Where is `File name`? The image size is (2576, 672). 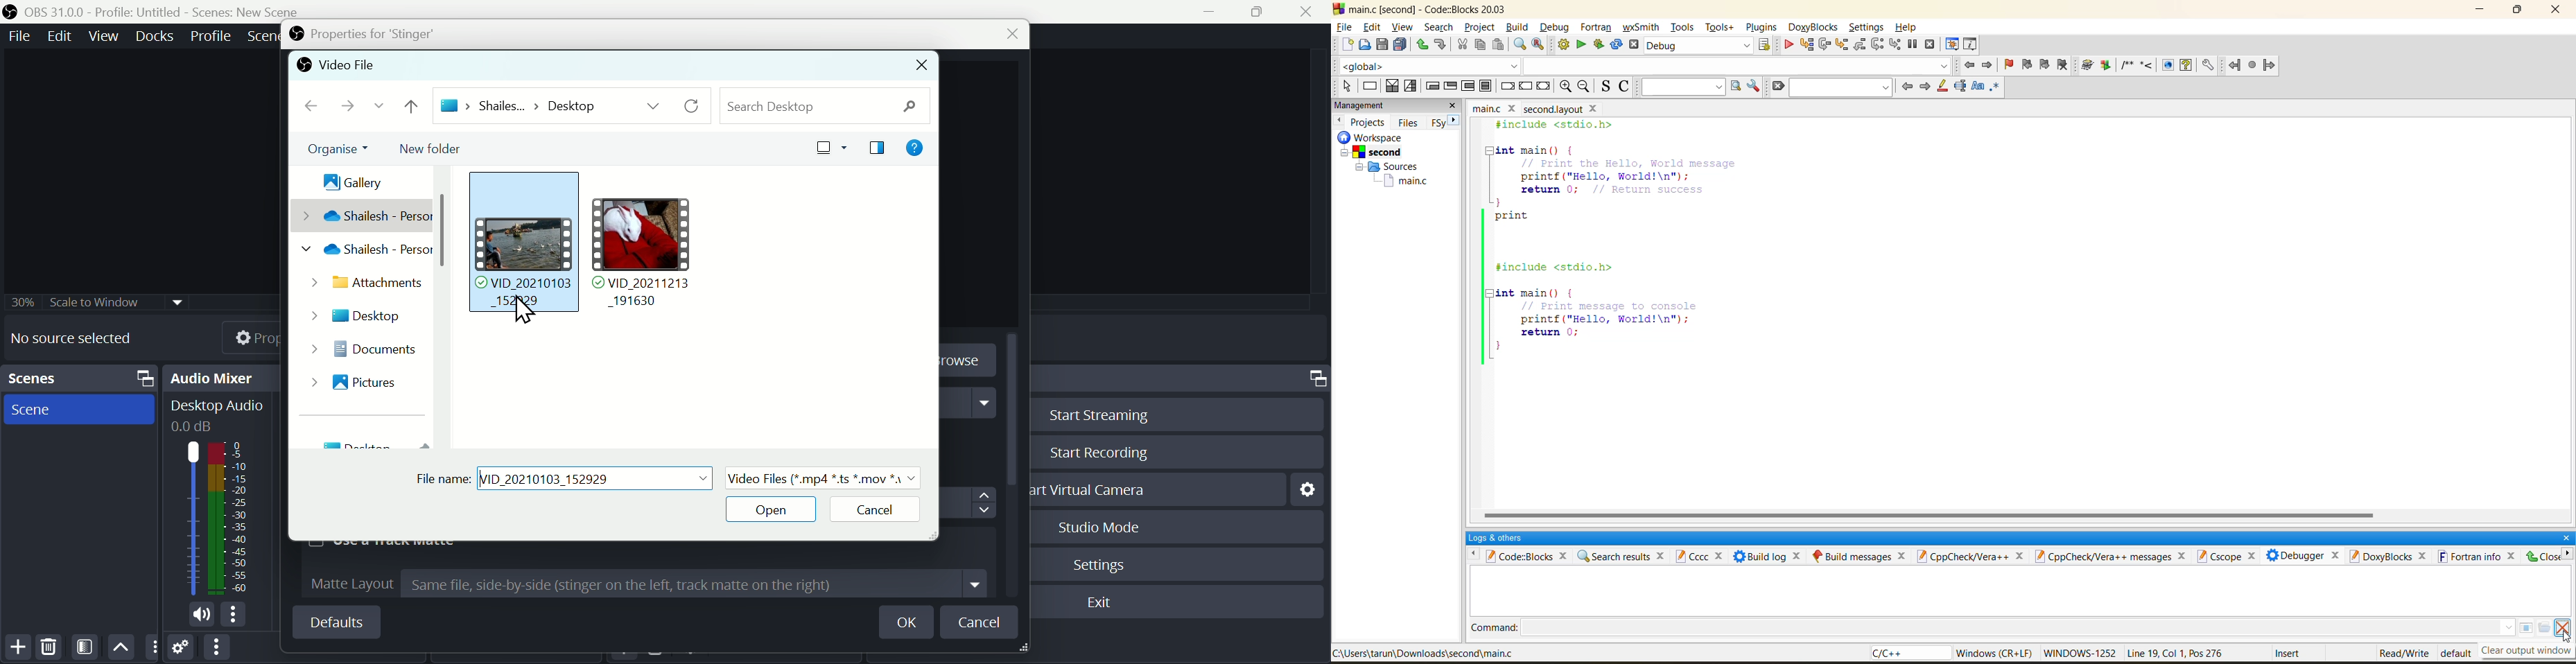
File name is located at coordinates (564, 477).